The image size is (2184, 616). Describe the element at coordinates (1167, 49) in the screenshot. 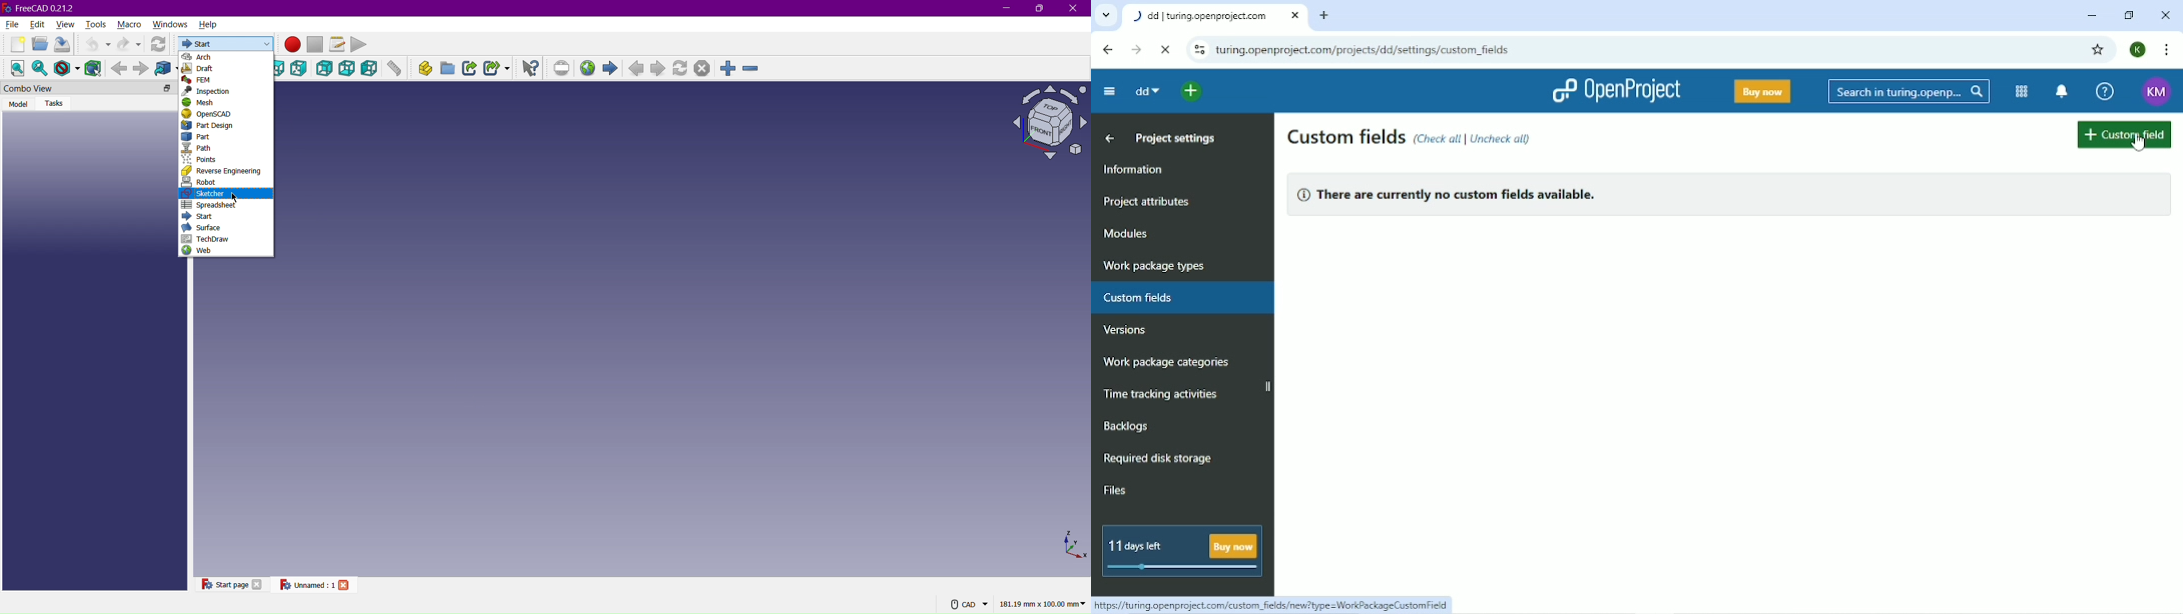

I see `Reload this page` at that location.